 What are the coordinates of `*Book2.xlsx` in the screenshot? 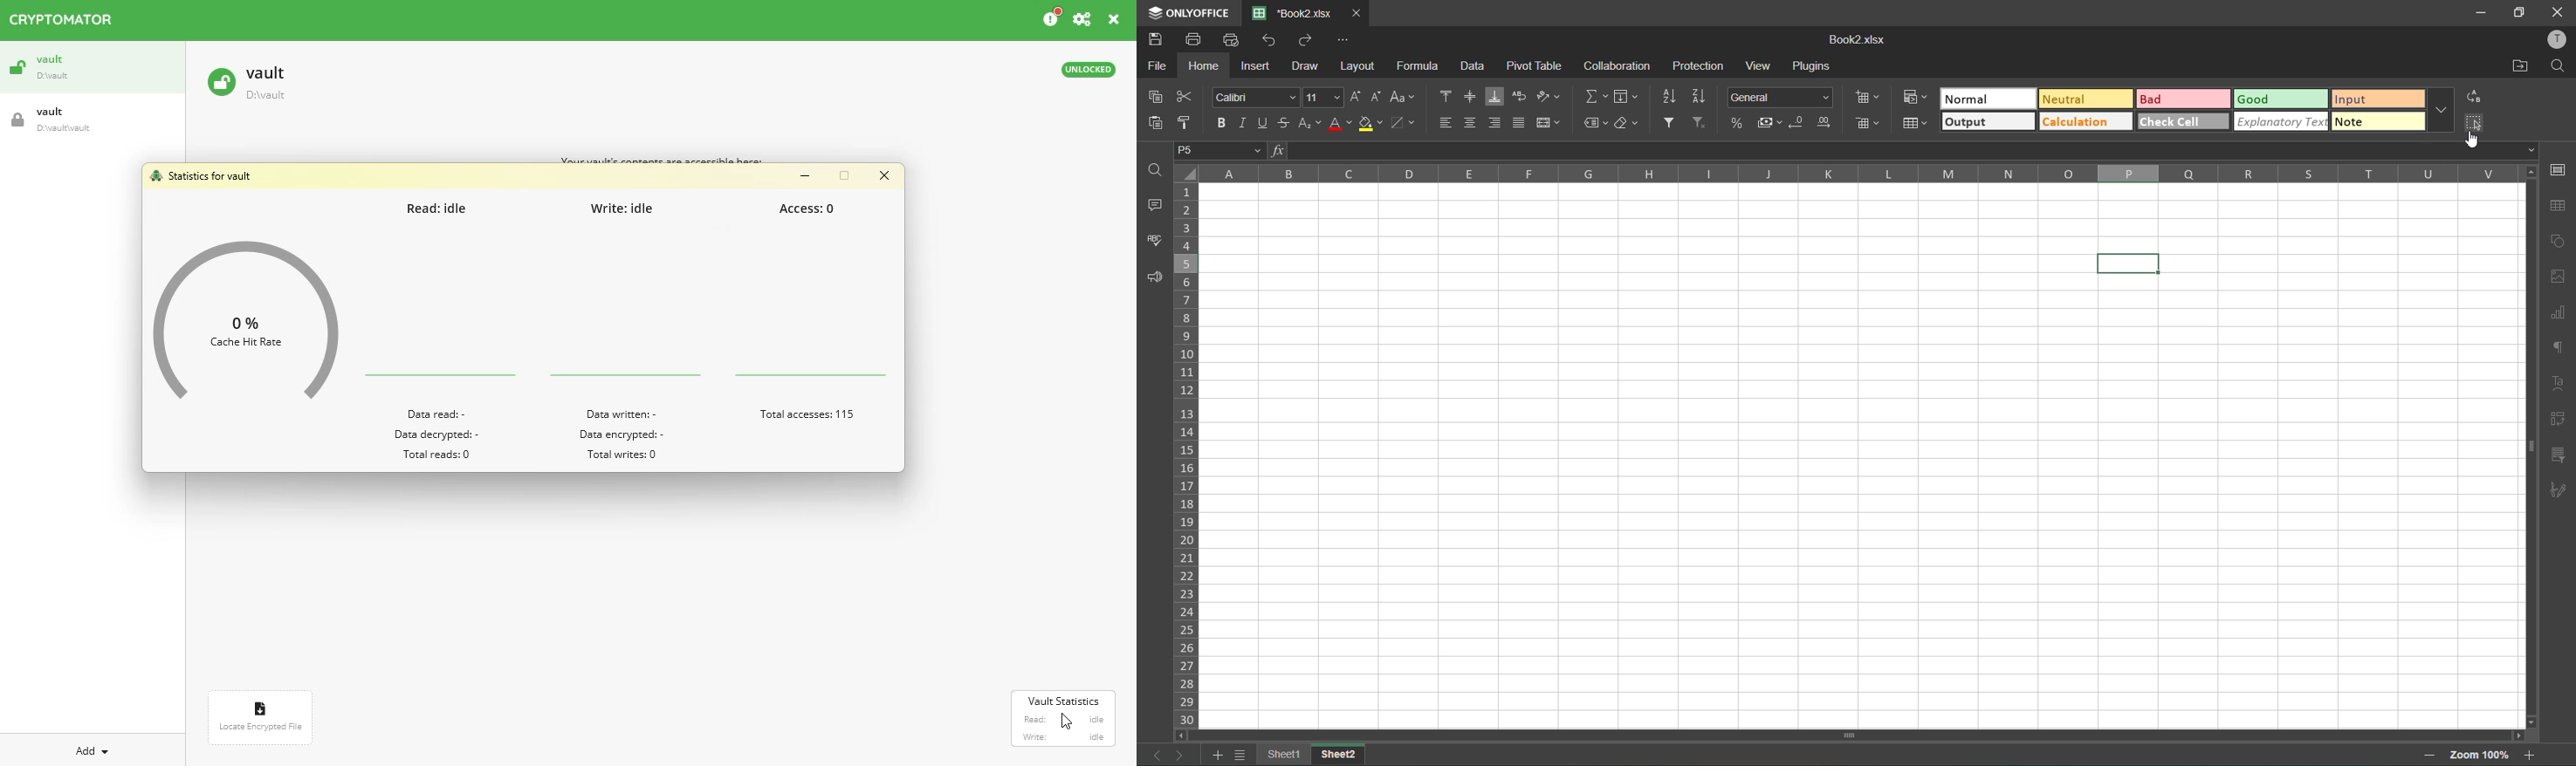 It's located at (1297, 13).